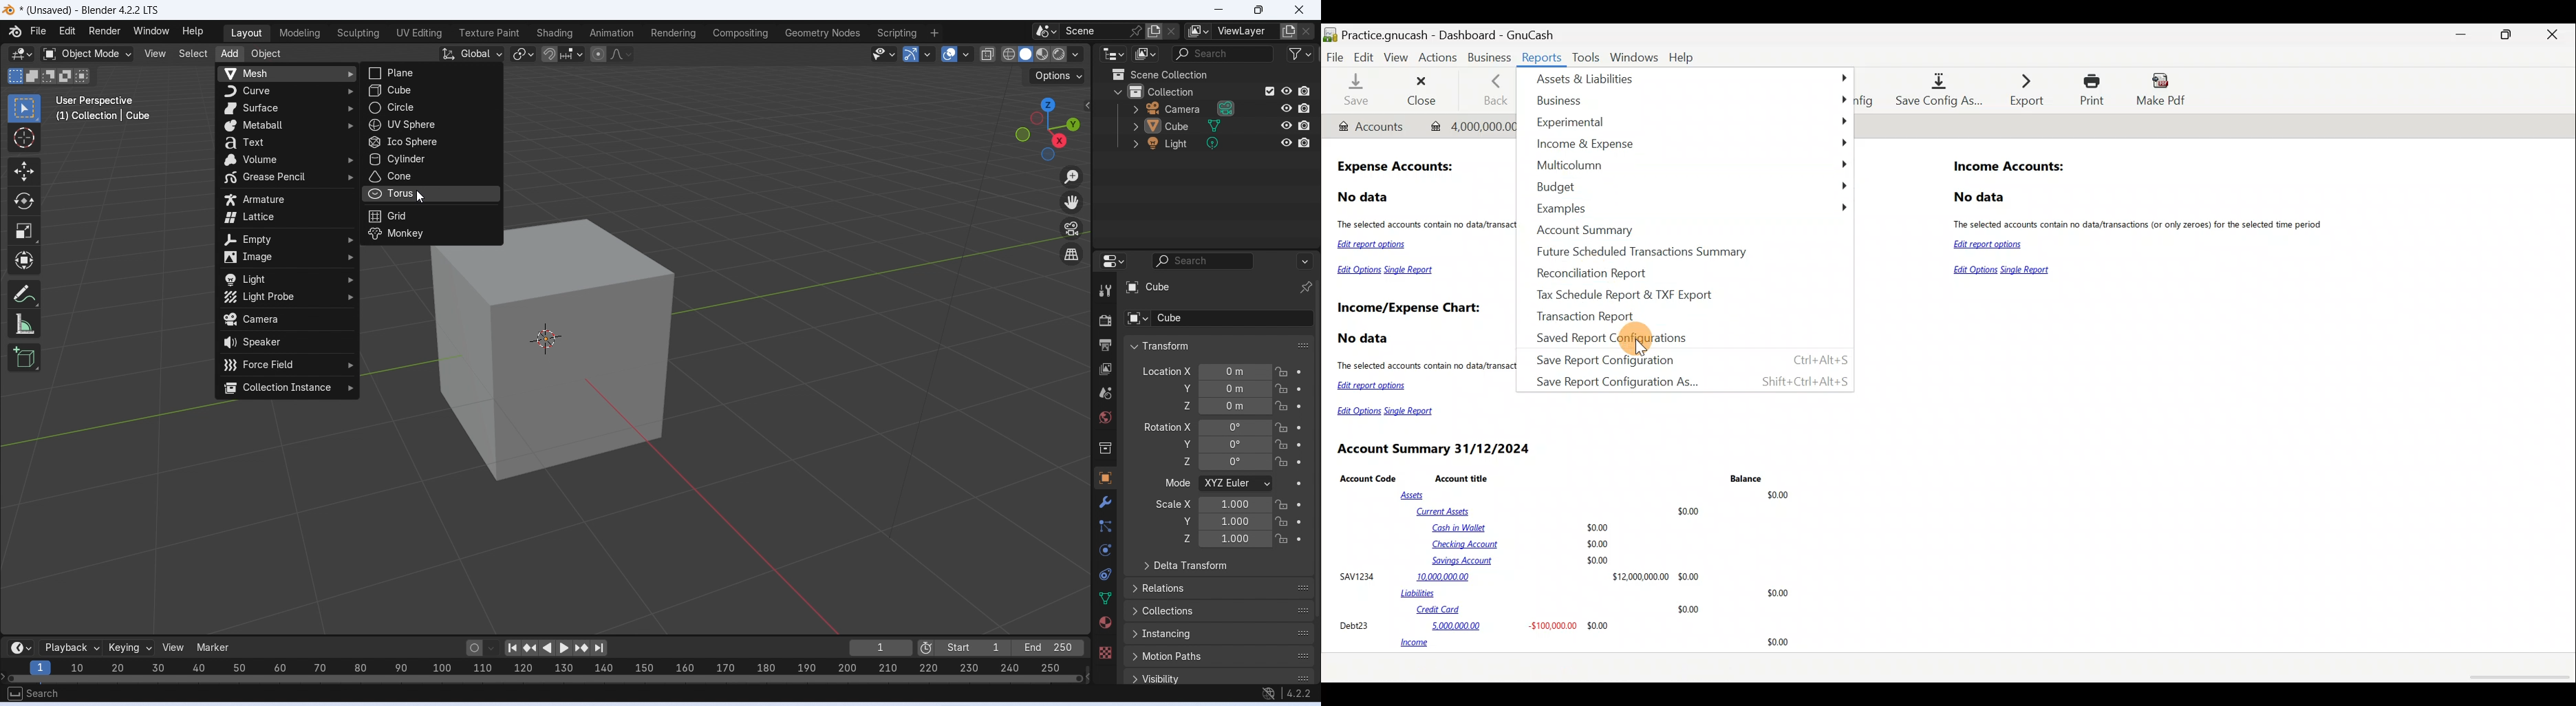 The width and height of the screenshot is (2576, 728). I want to click on Expense Accounts:, so click(1397, 168).